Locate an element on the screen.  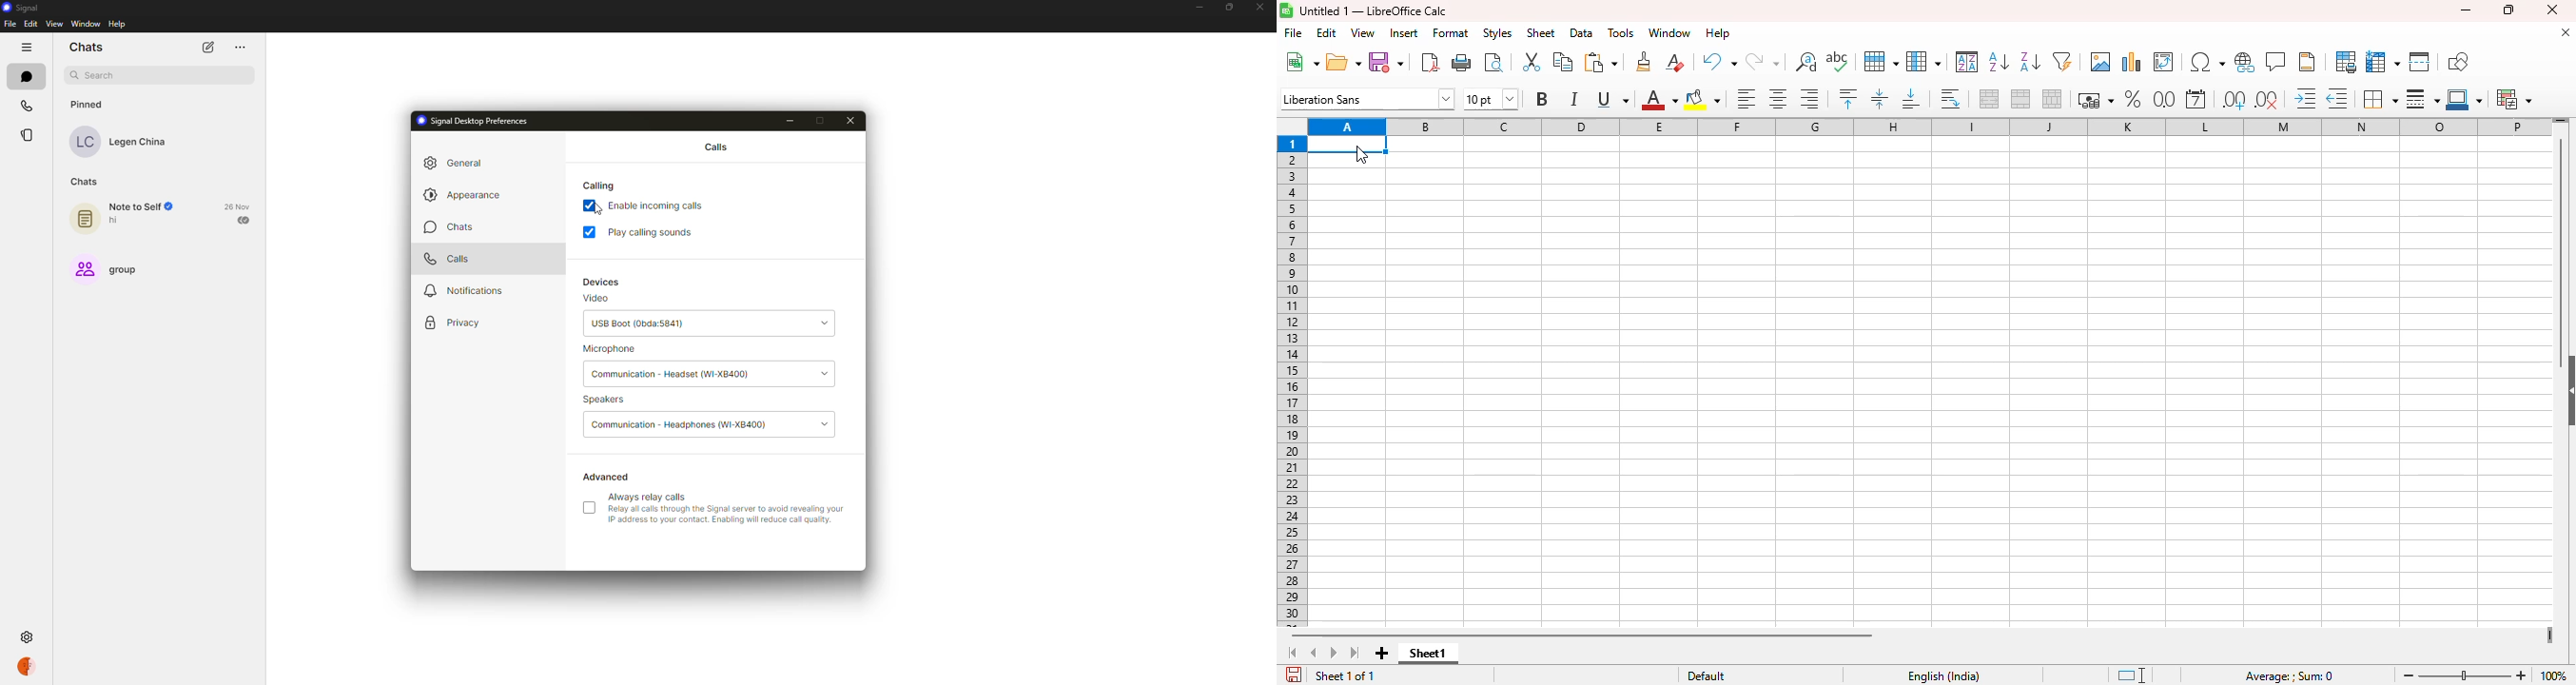
scroll to first sheet is located at coordinates (1294, 653).